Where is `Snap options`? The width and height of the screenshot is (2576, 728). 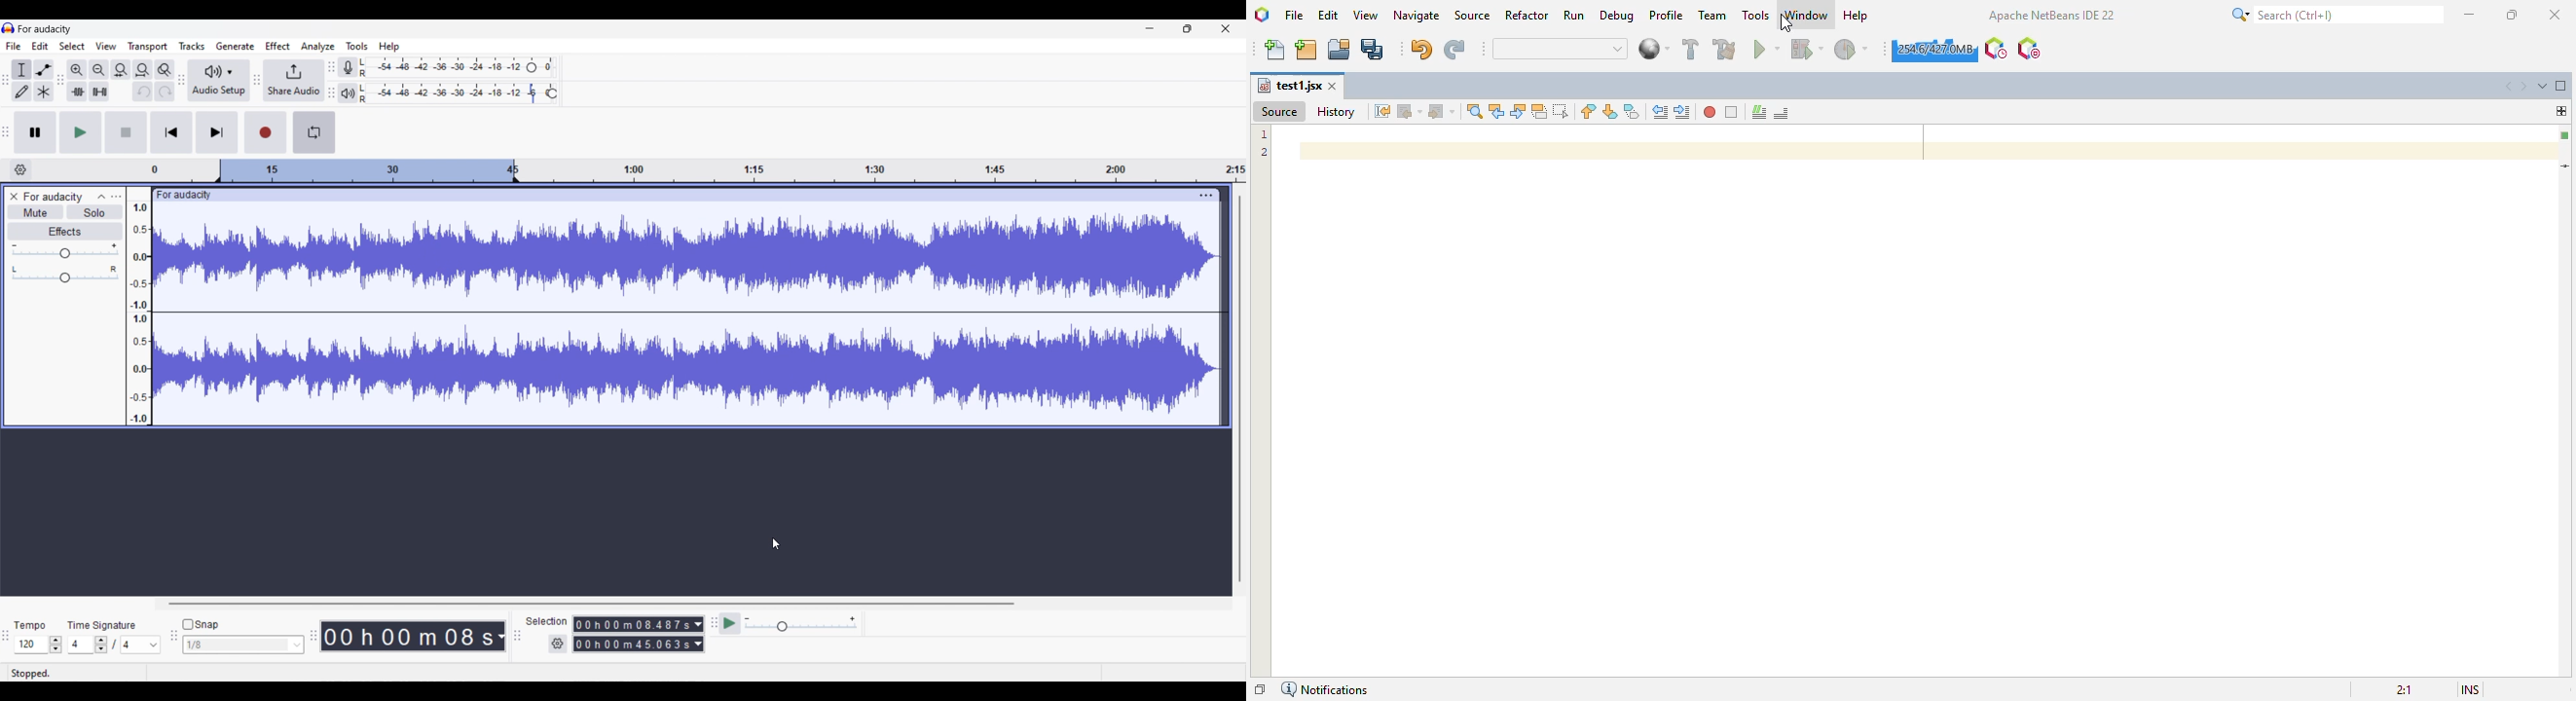 Snap options is located at coordinates (243, 645).